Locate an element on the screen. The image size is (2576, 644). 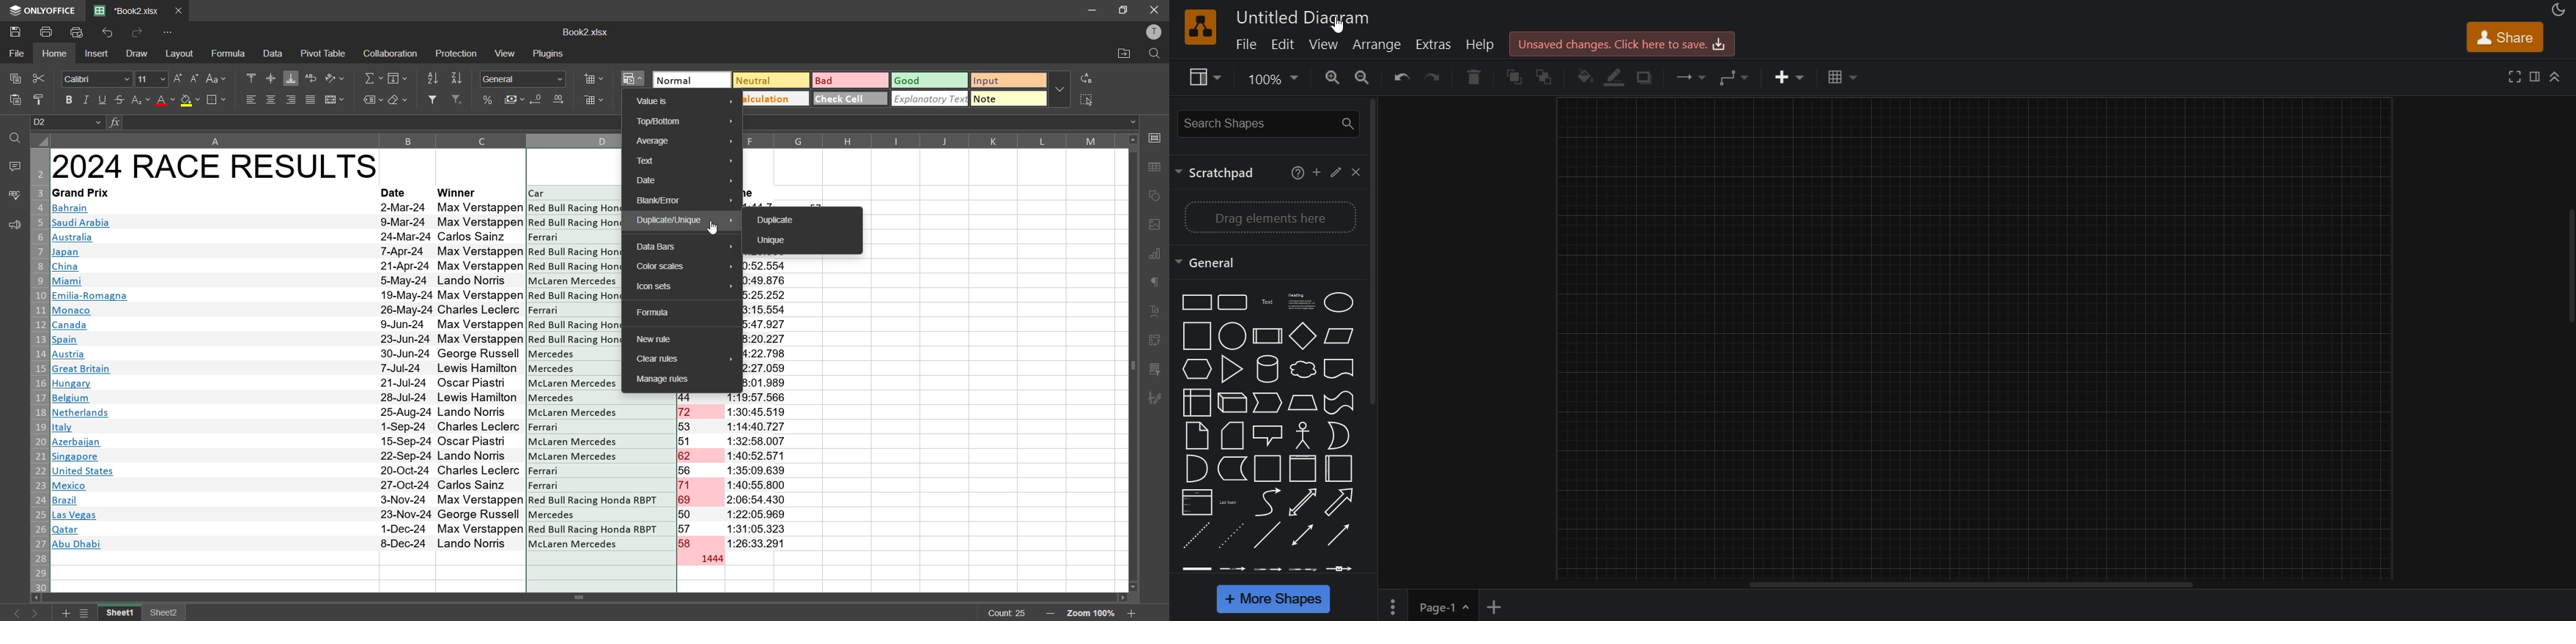
layout is located at coordinates (182, 54).